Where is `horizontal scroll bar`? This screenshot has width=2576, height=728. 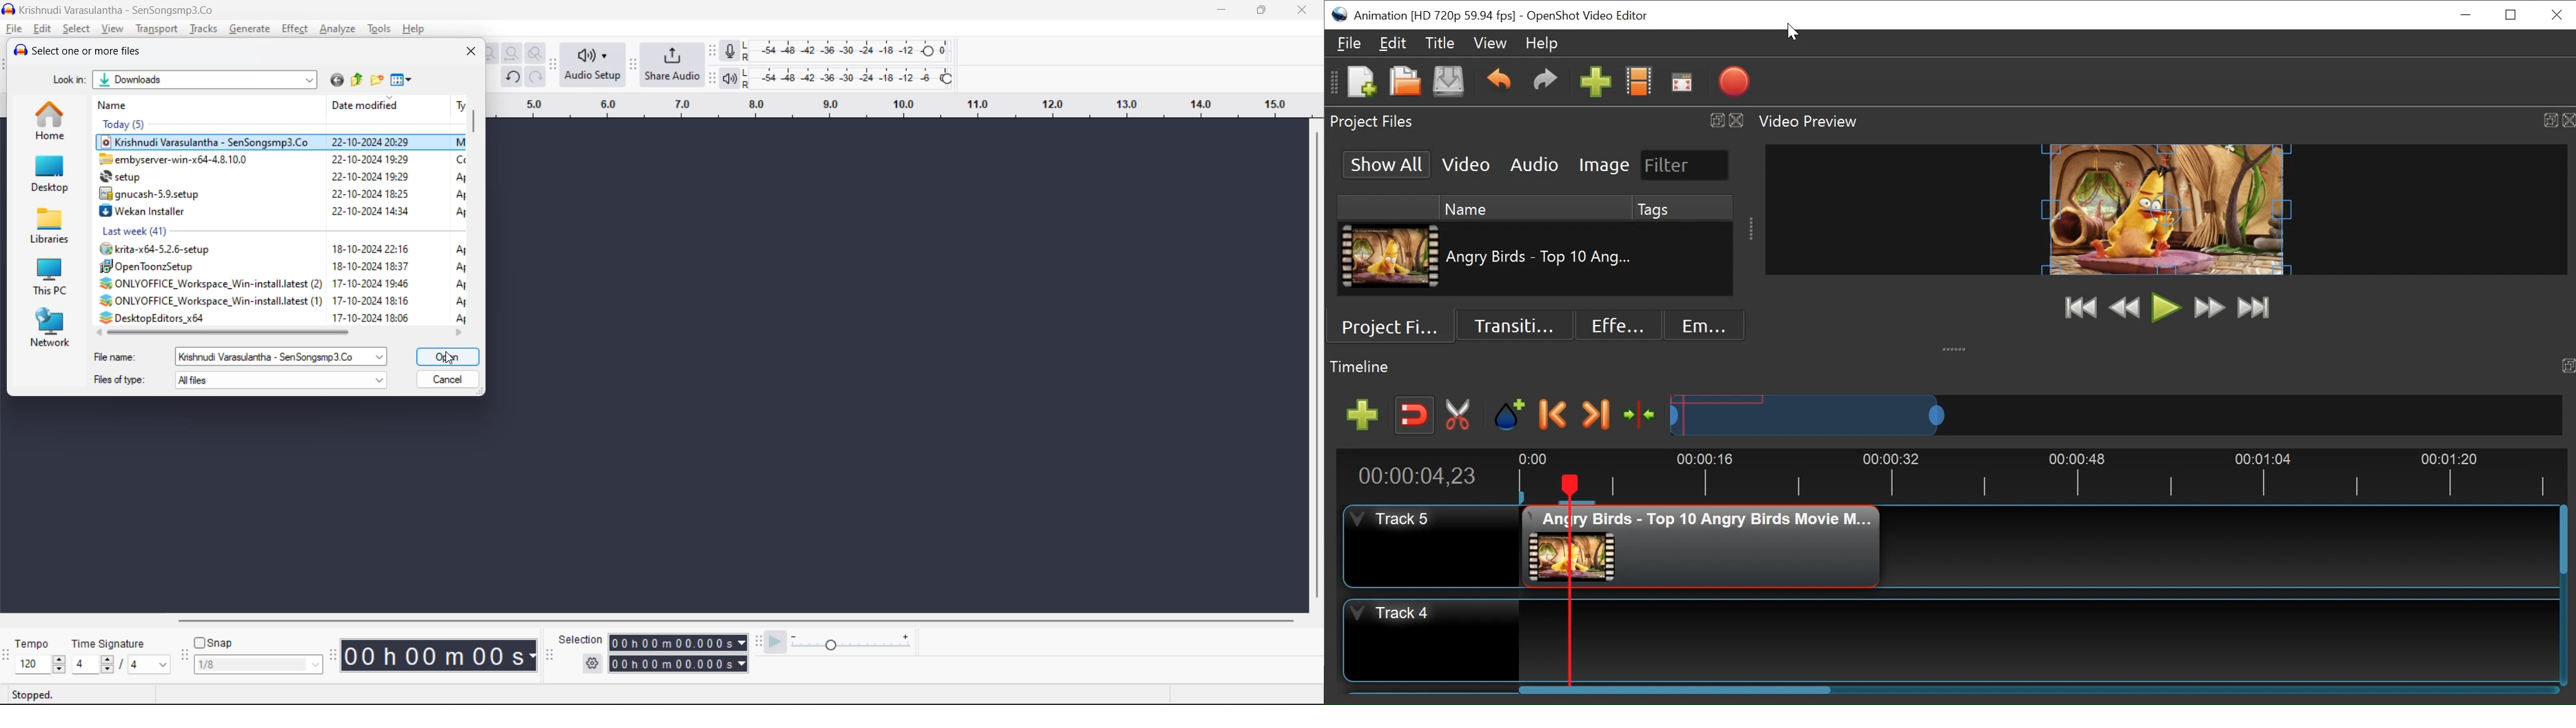
horizontal scroll bar is located at coordinates (234, 332).